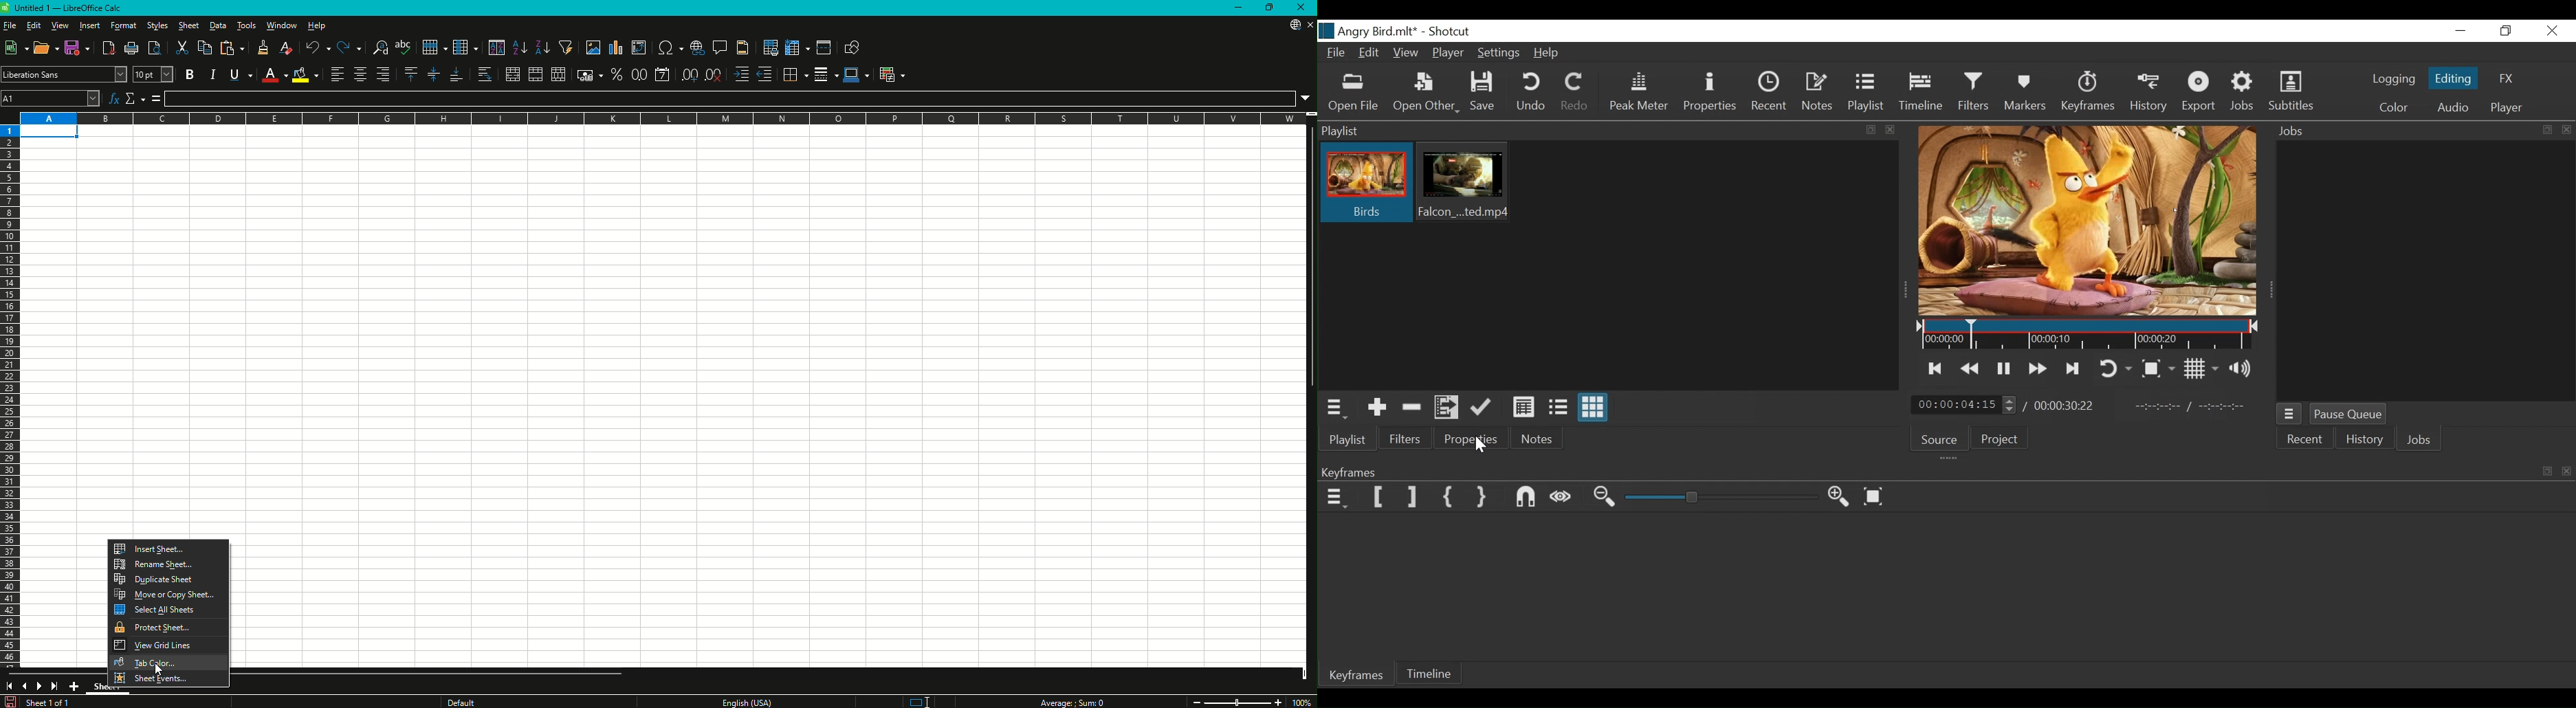 This screenshot has width=2576, height=728. What do you see at coordinates (1770, 92) in the screenshot?
I see `Recent` at bounding box center [1770, 92].